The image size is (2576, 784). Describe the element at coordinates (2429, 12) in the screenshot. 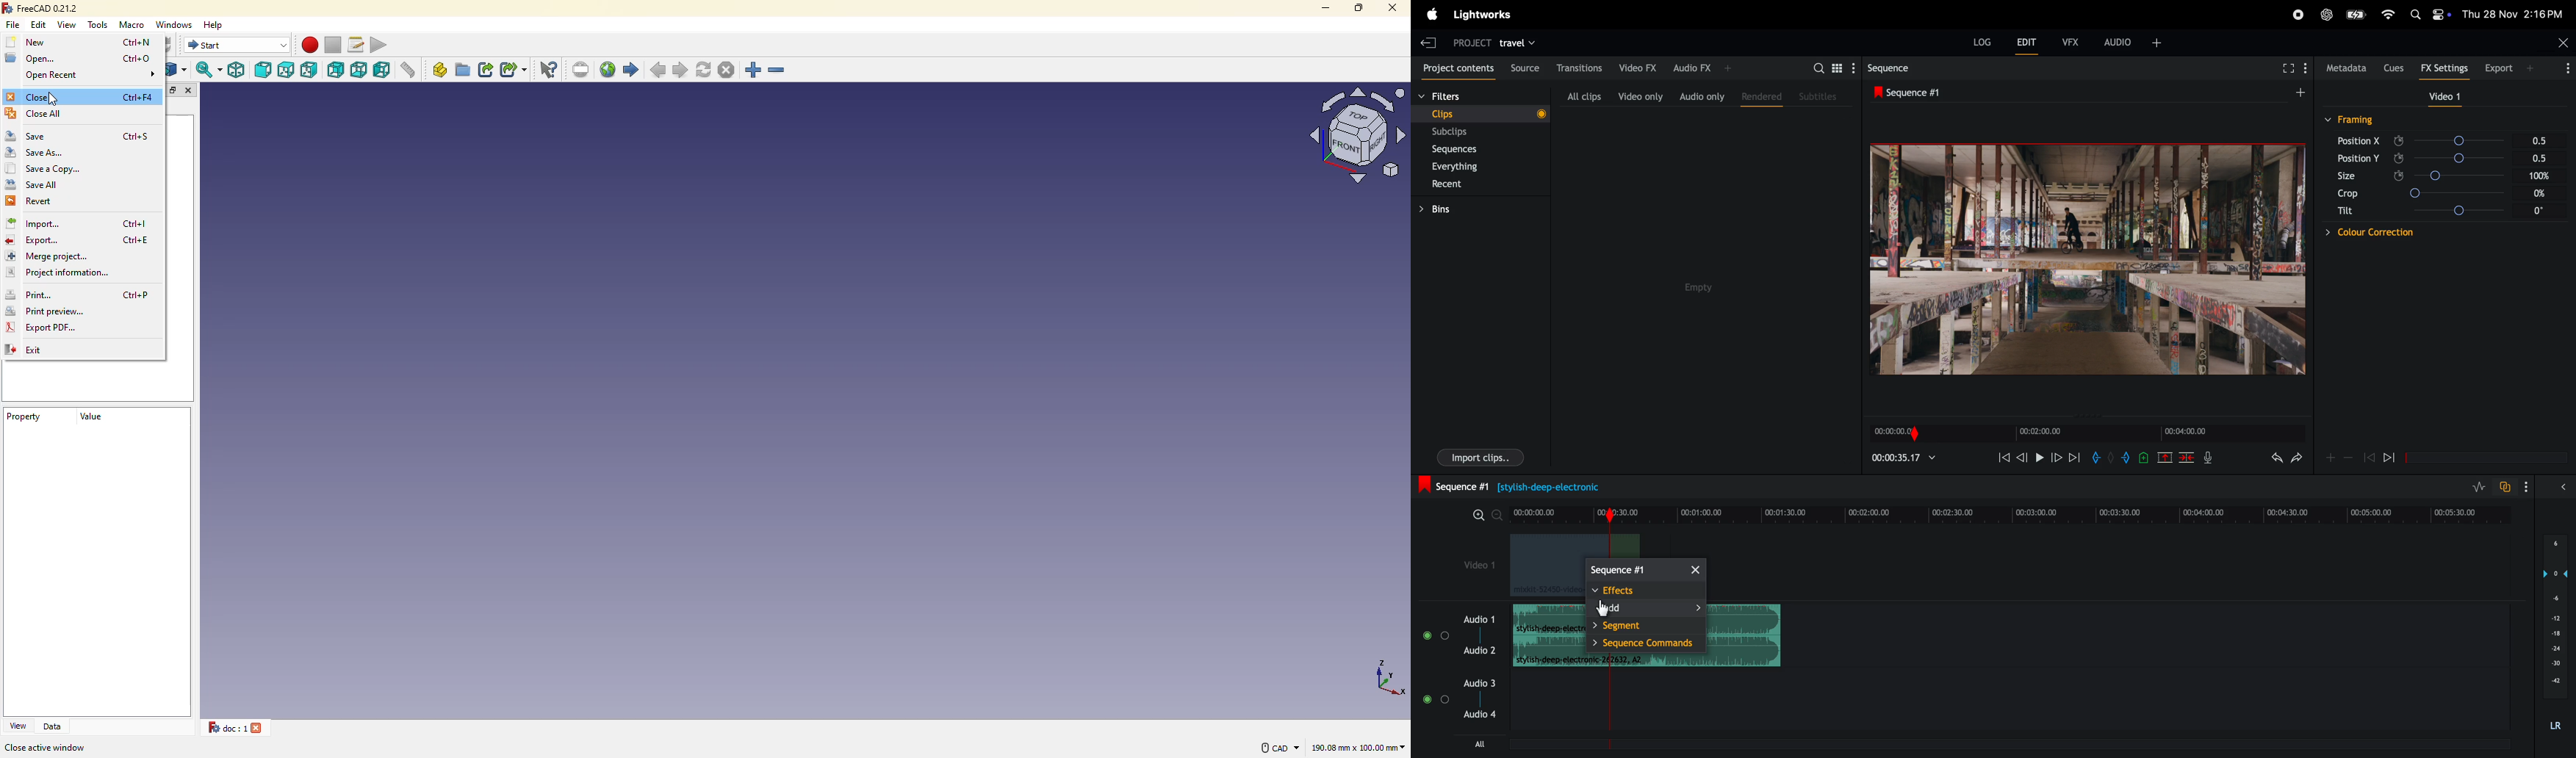

I see `apple widgets` at that location.